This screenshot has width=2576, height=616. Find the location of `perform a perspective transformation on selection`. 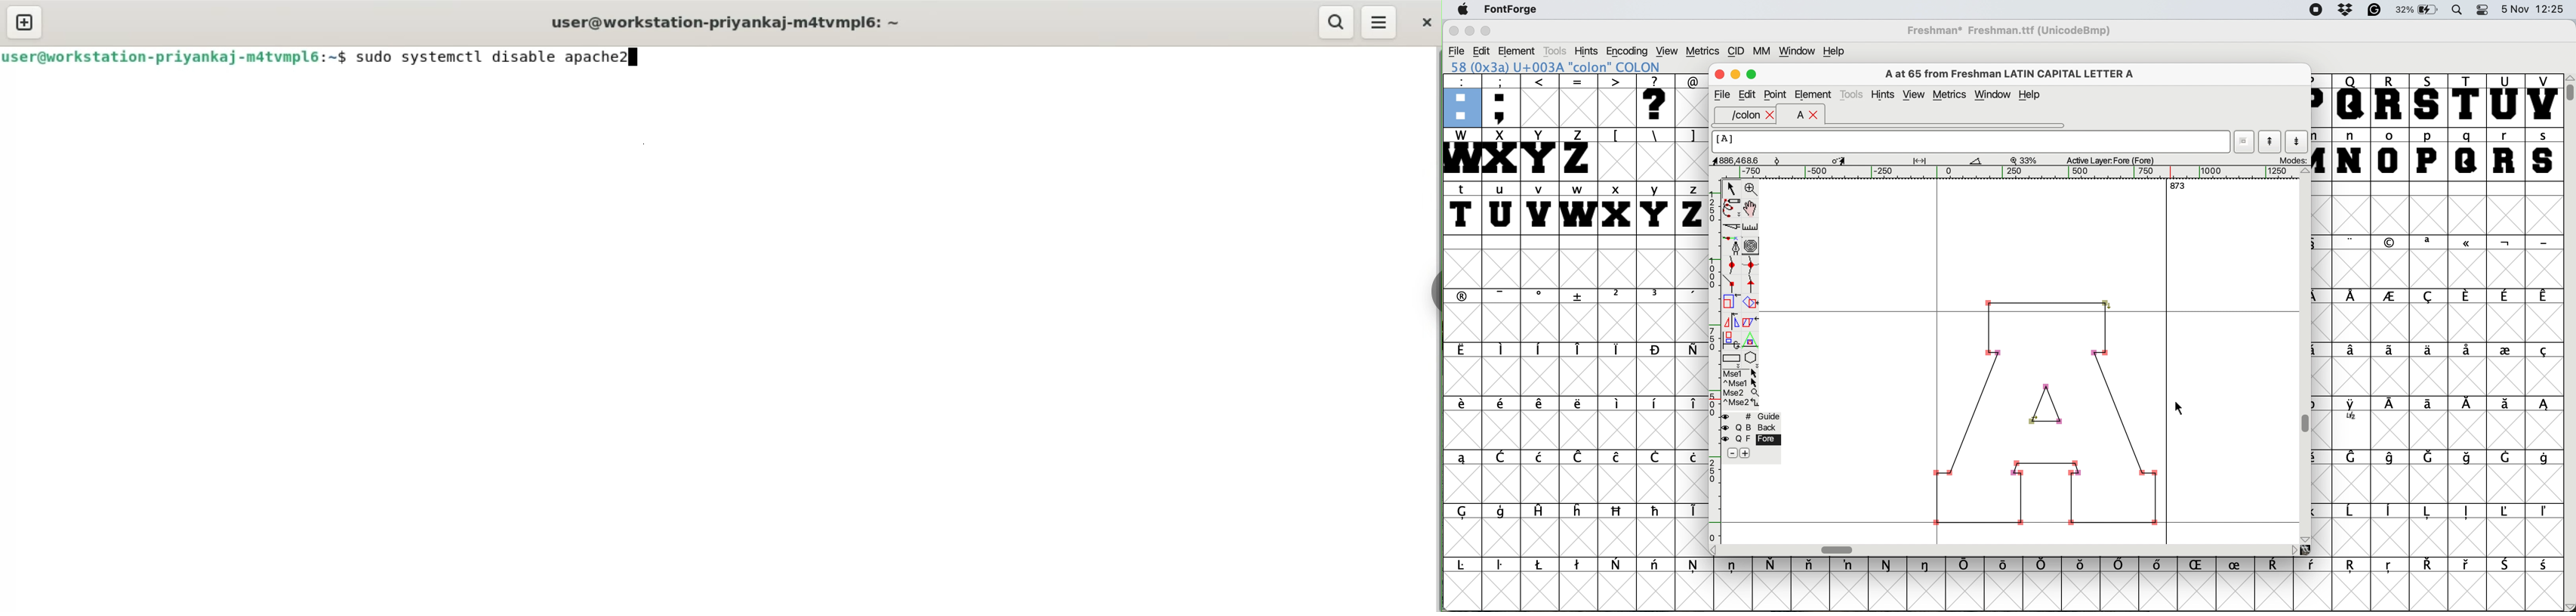

perform a perspective transformation on selection is located at coordinates (1751, 337).